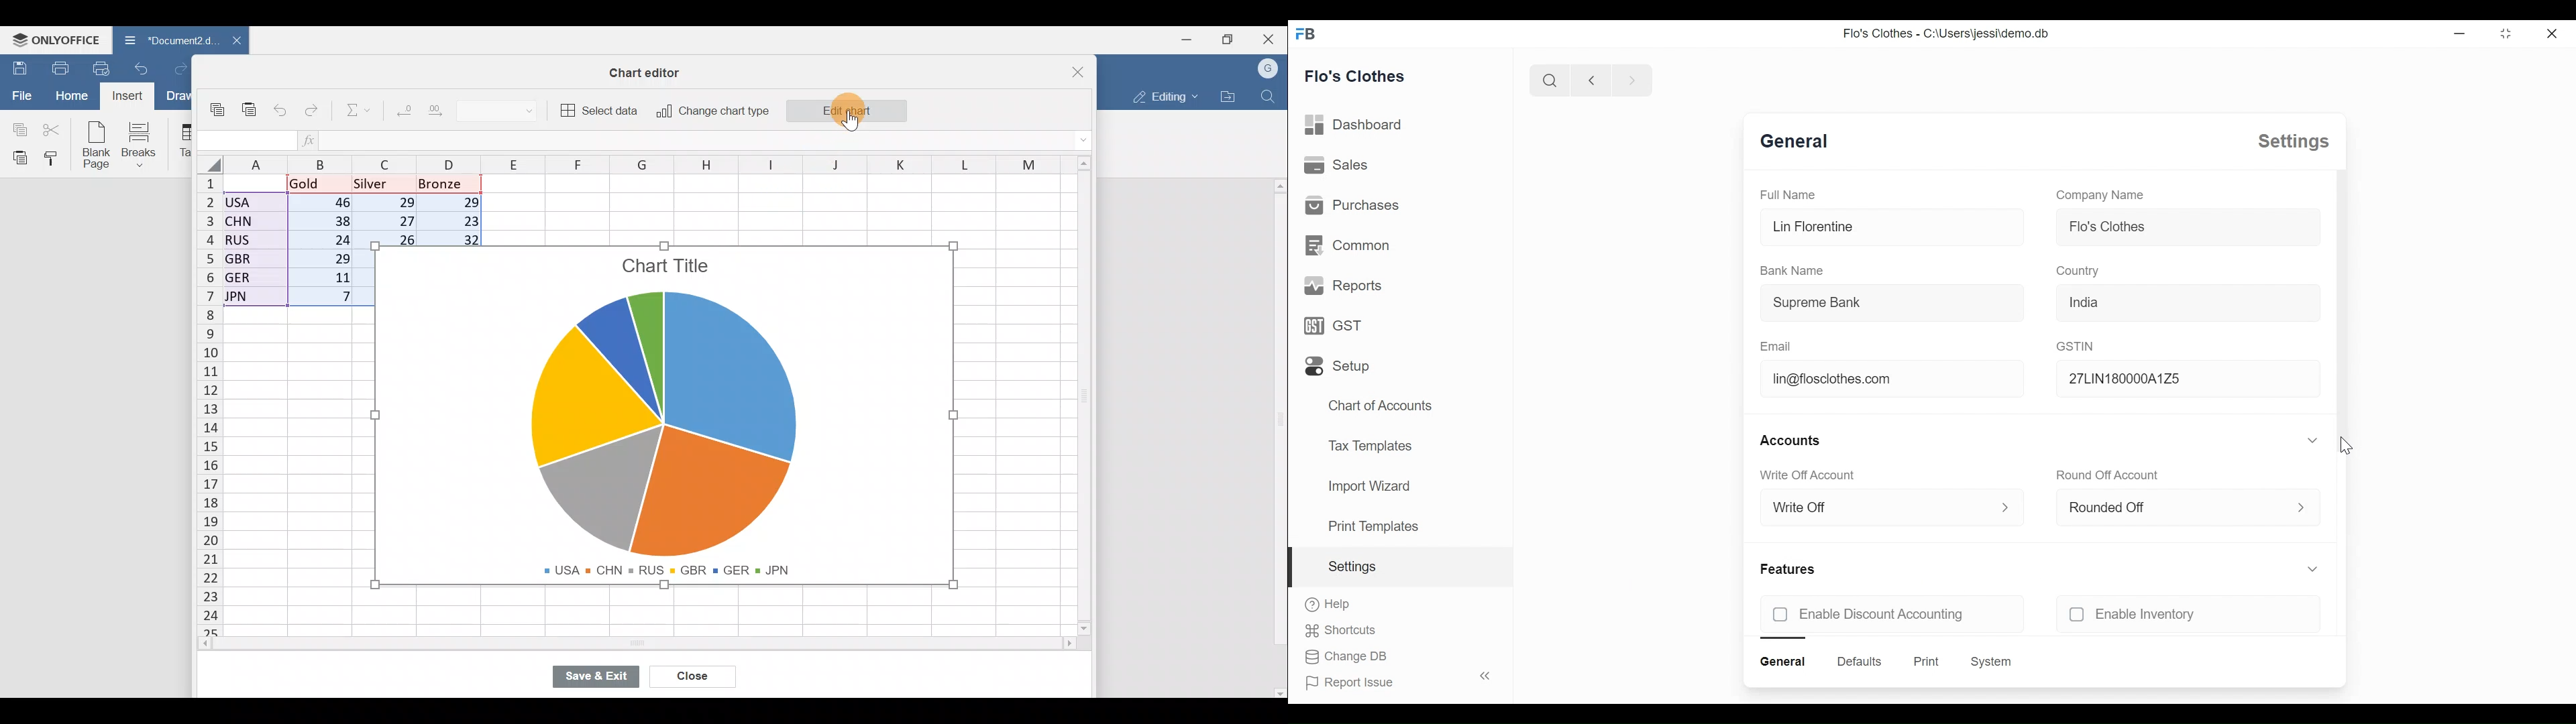 The image size is (2576, 728). What do you see at coordinates (1791, 440) in the screenshot?
I see `Accounts` at bounding box center [1791, 440].